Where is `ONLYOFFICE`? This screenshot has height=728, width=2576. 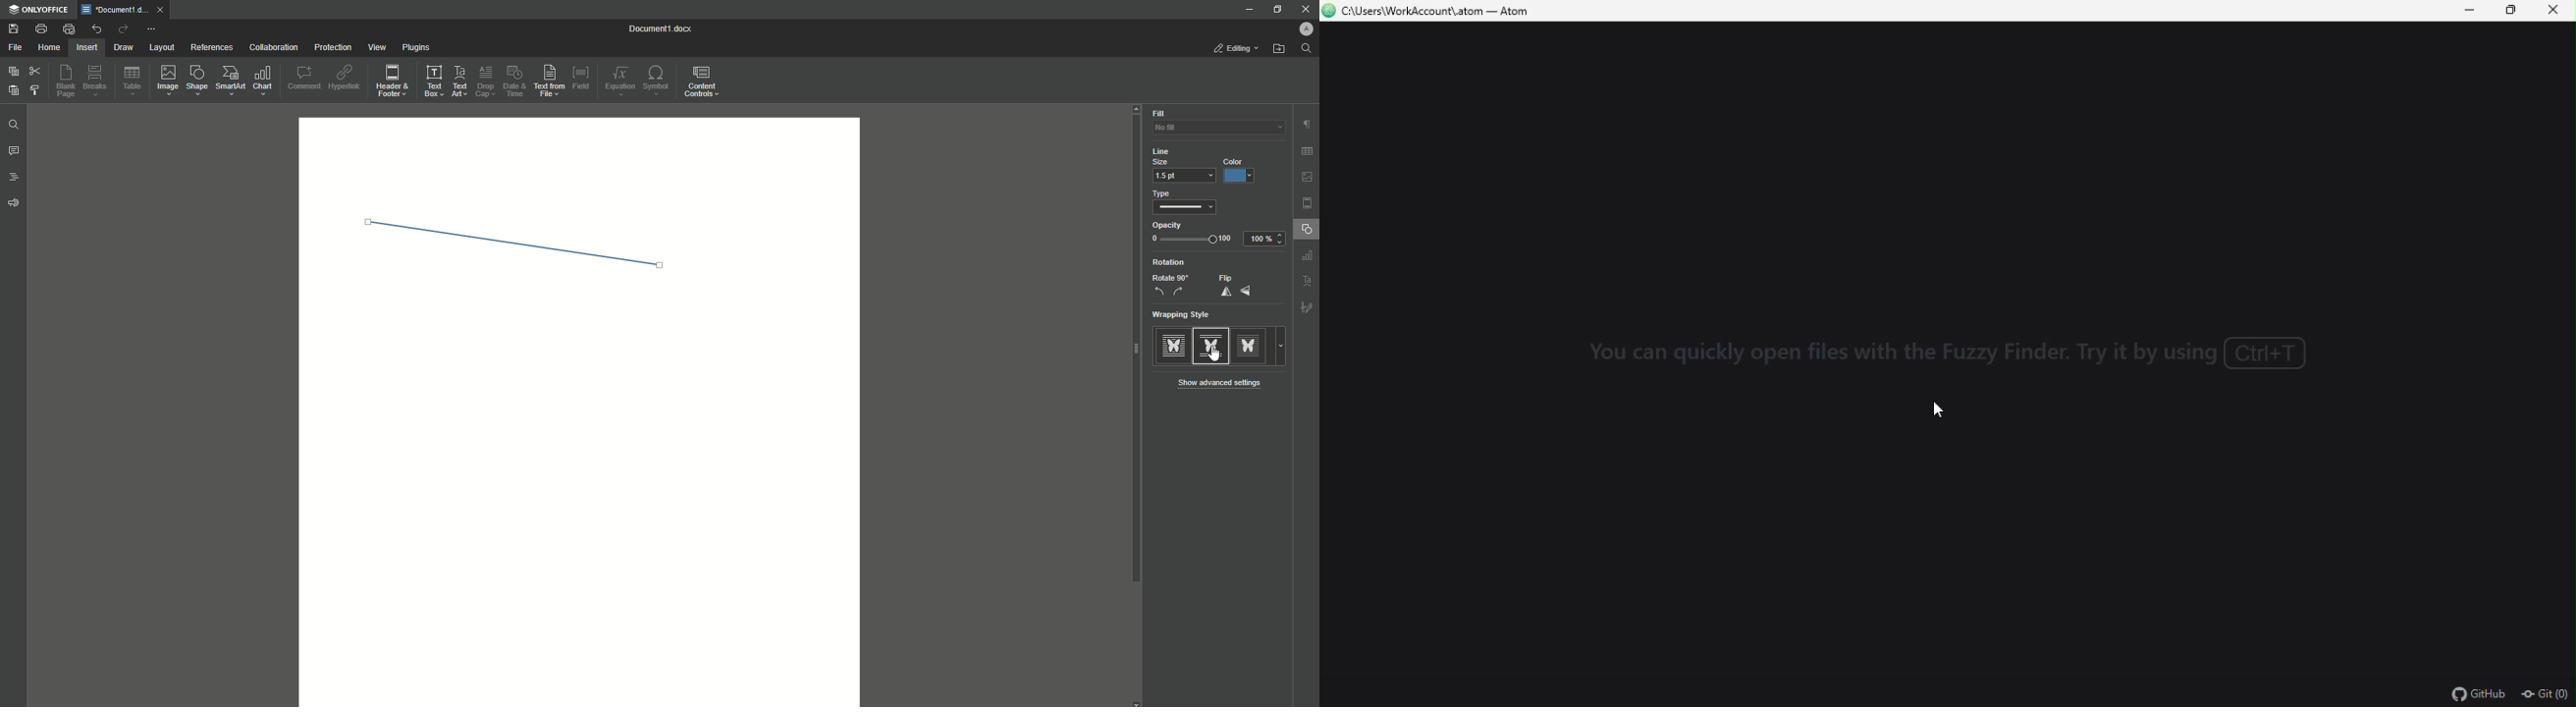 ONLYOFFICE is located at coordinates (41, 10).